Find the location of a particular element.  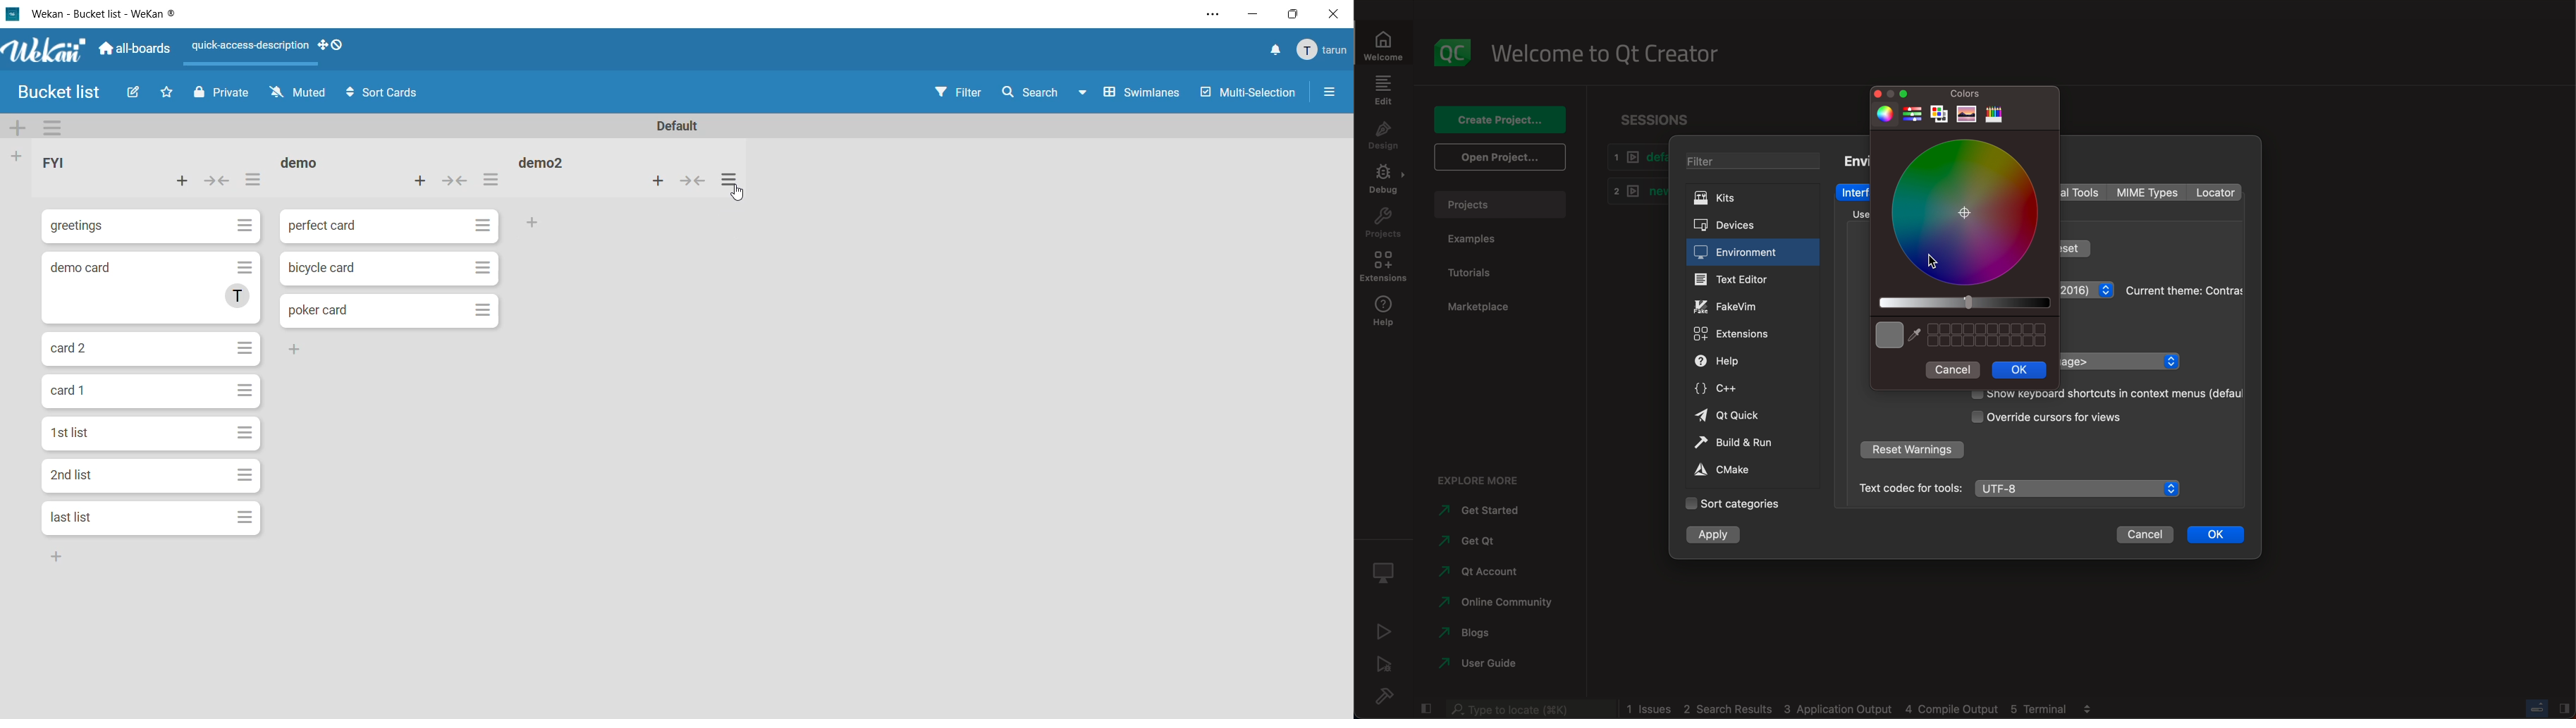

environment is located at coordinates (1753, 252).